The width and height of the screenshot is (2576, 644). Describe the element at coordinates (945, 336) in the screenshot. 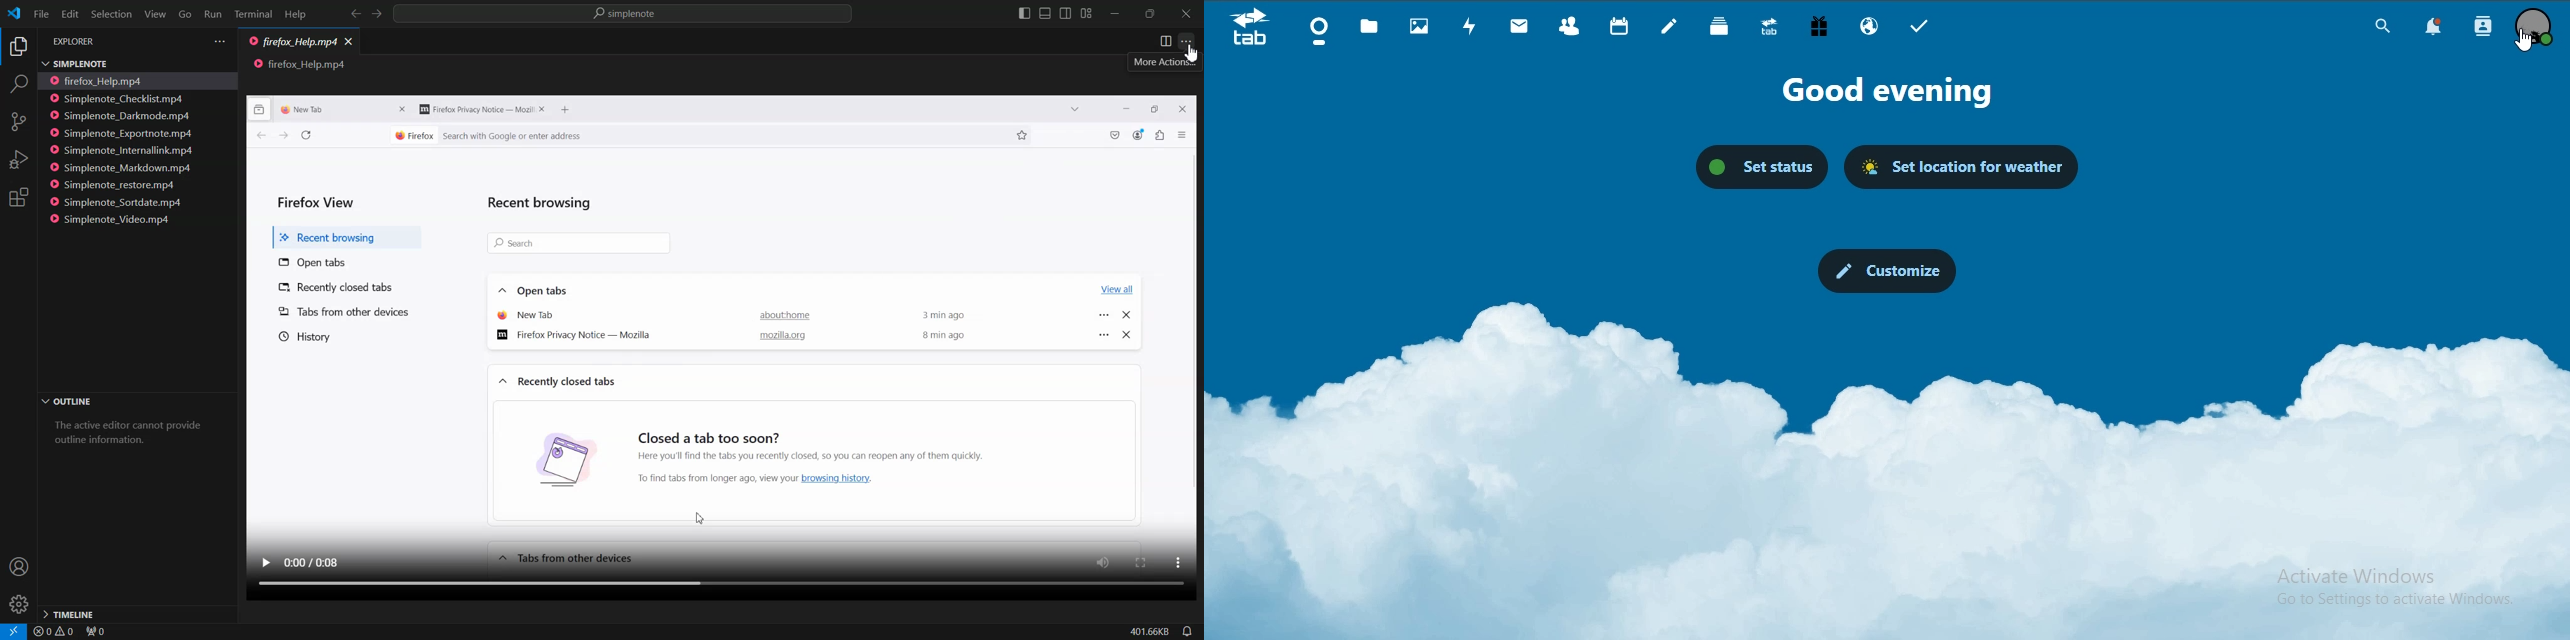

I see `8 min ago` at that location.